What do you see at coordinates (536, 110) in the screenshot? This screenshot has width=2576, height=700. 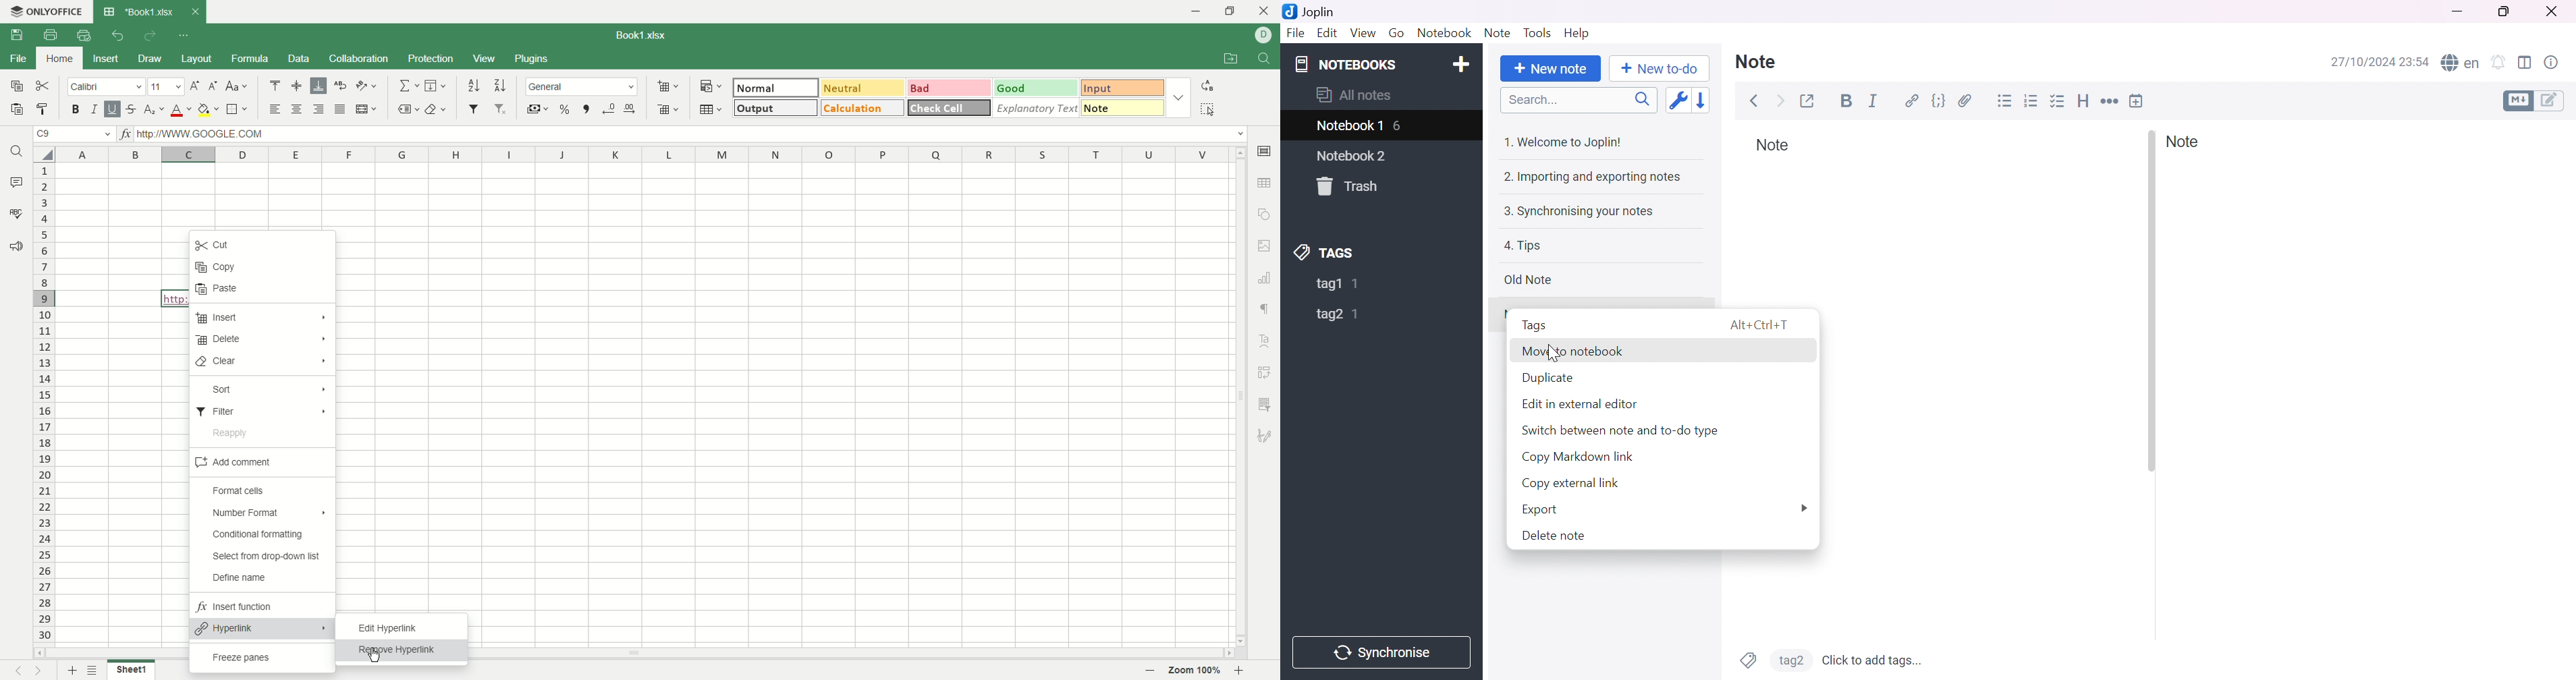 I see `currency style` at bounding box center [536, 110].